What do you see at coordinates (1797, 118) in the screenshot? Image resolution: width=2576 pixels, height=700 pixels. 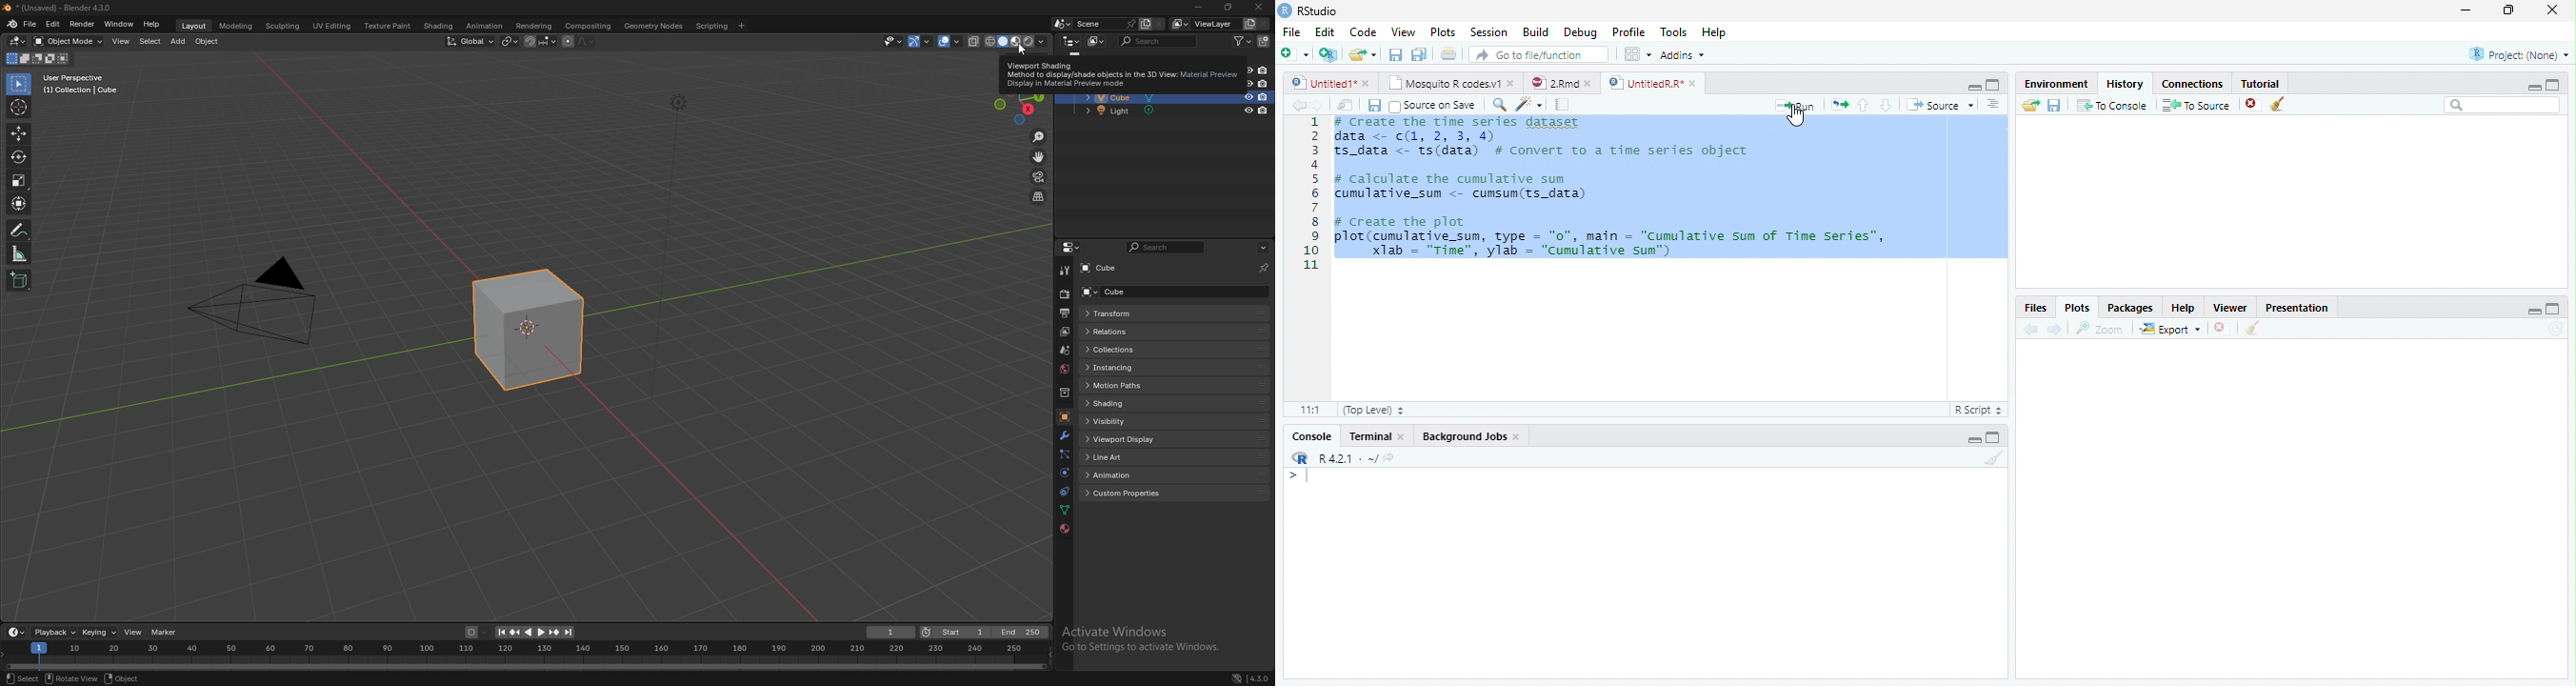 I see `Cursor` at bounding box center [1797, 118].